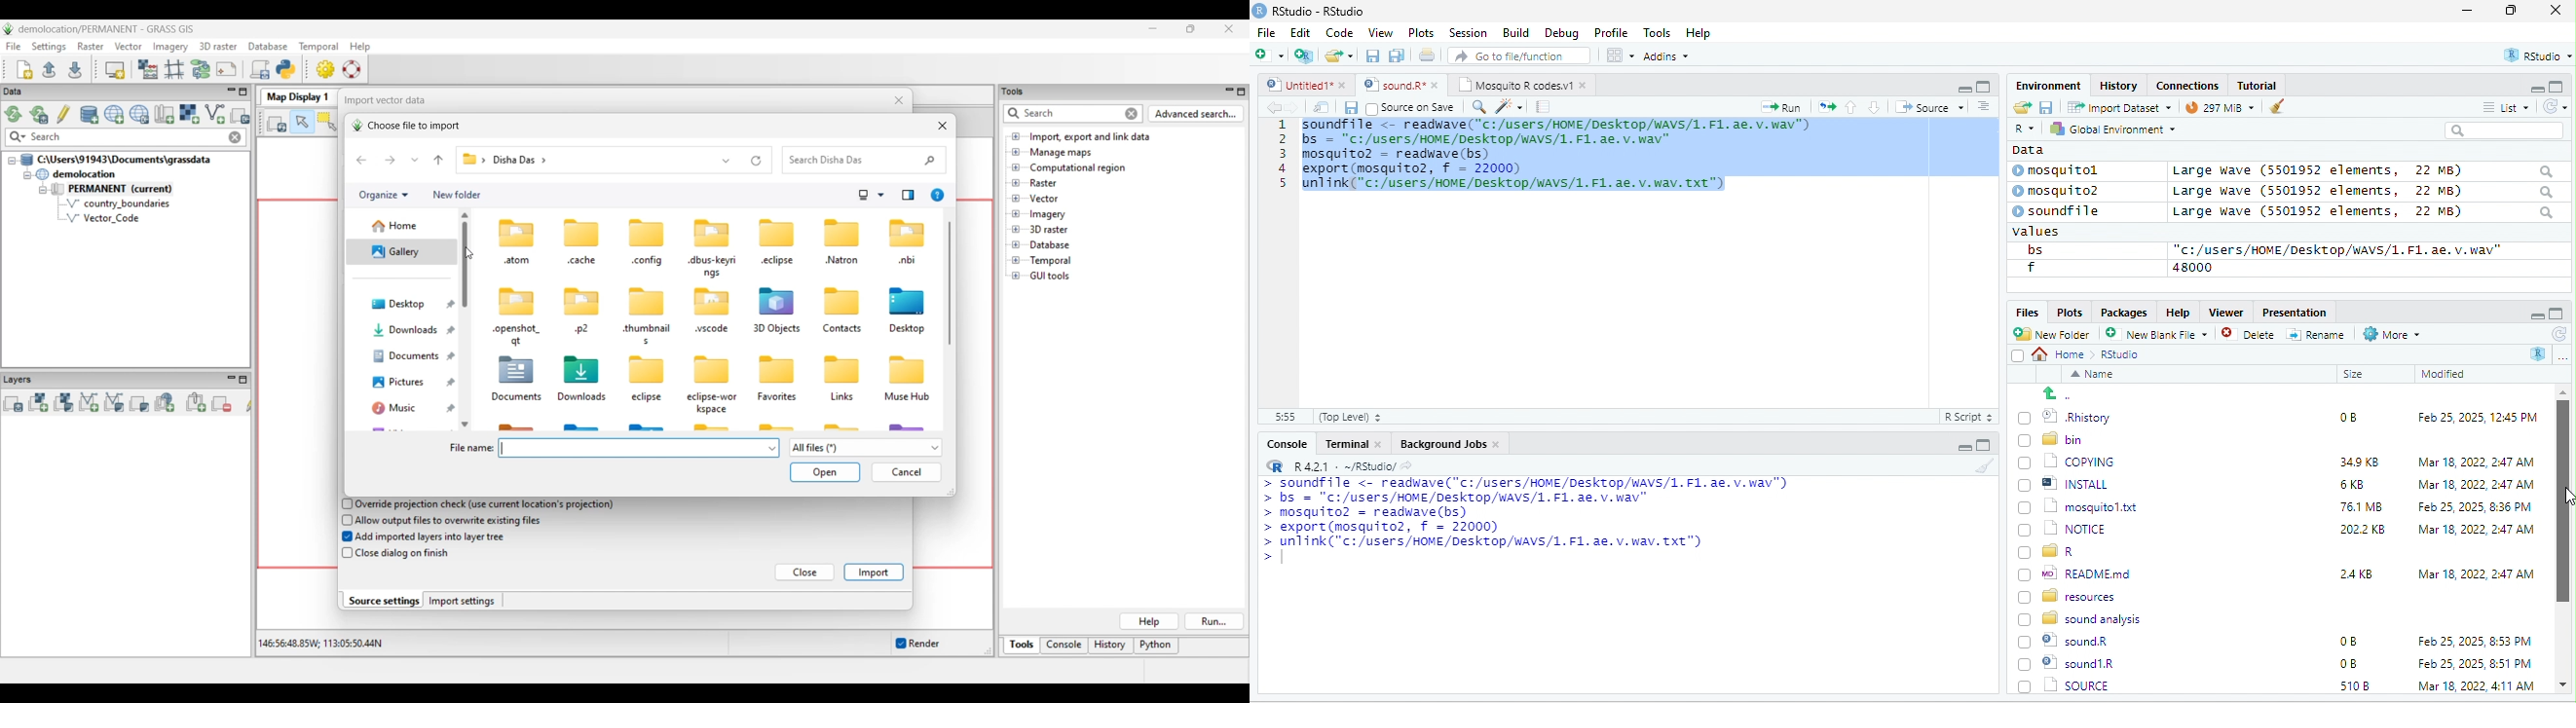  I want to click on refresh, so click(2557, 334).